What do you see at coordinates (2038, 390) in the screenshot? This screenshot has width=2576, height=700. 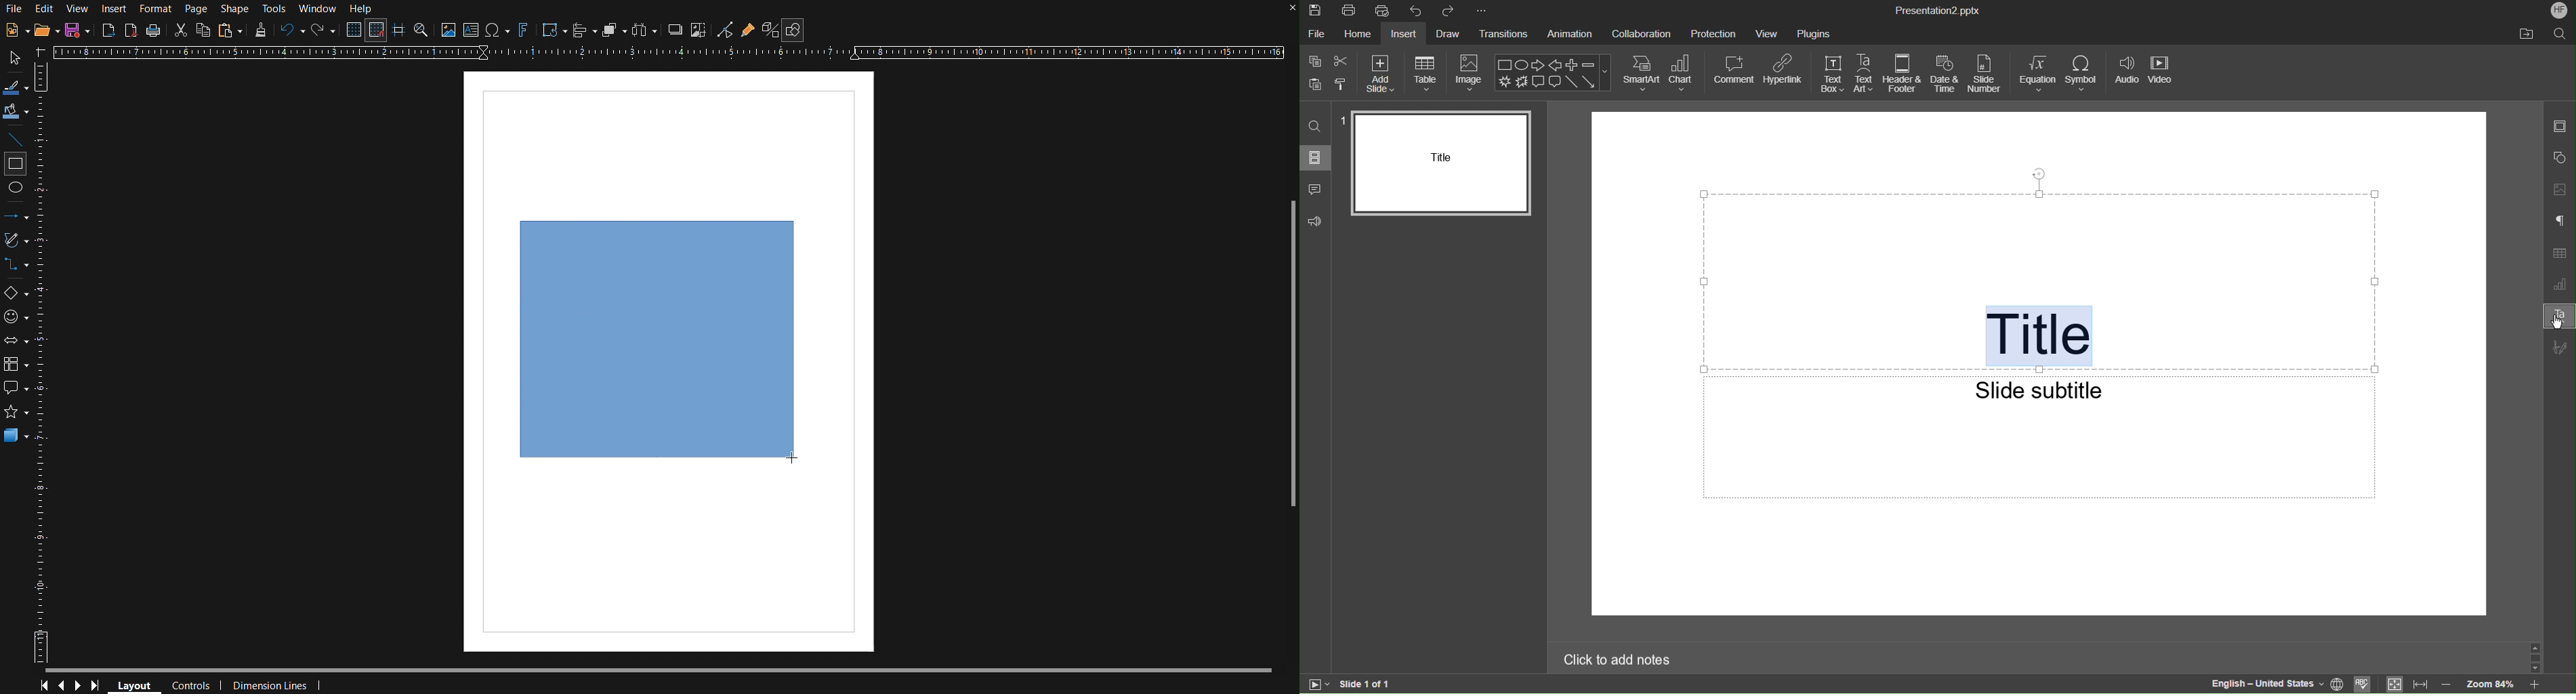 I see `Slide subtitle` at bounding box center [2038, 390].